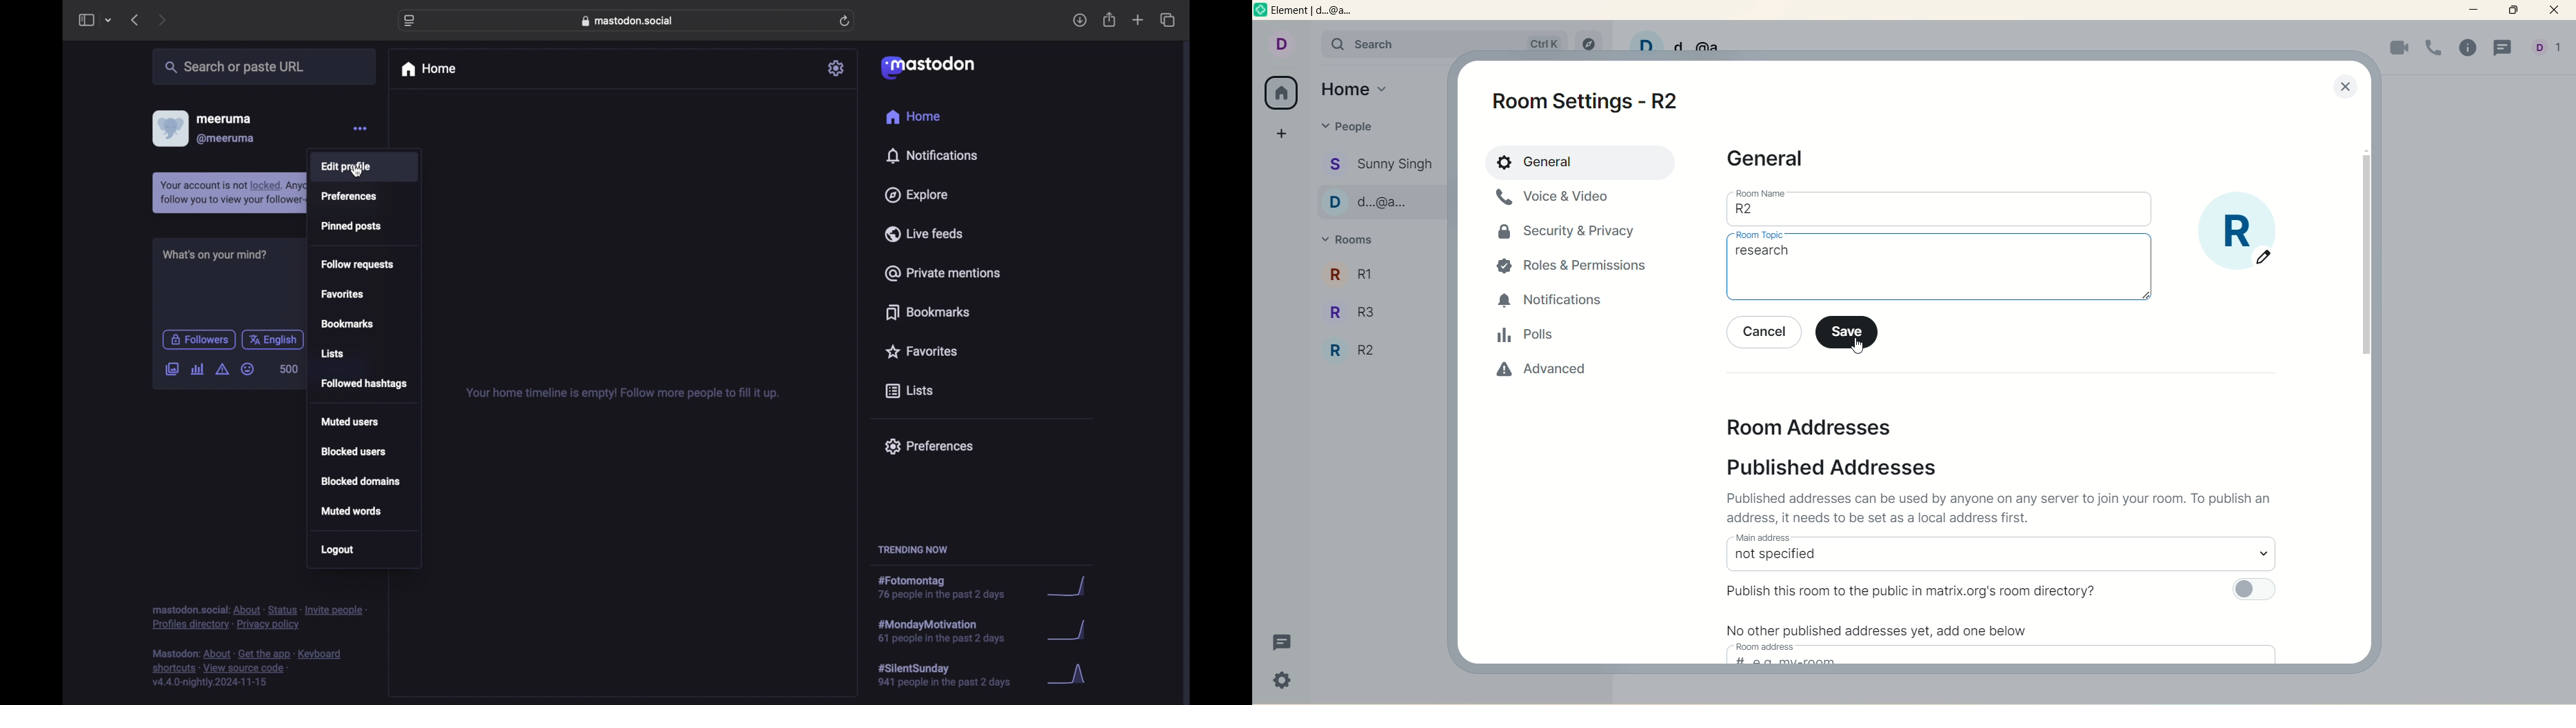  What do you see at coordinates (924, 233) in the screenshot?
I see `live feeds` at bounding box center [924, 233].